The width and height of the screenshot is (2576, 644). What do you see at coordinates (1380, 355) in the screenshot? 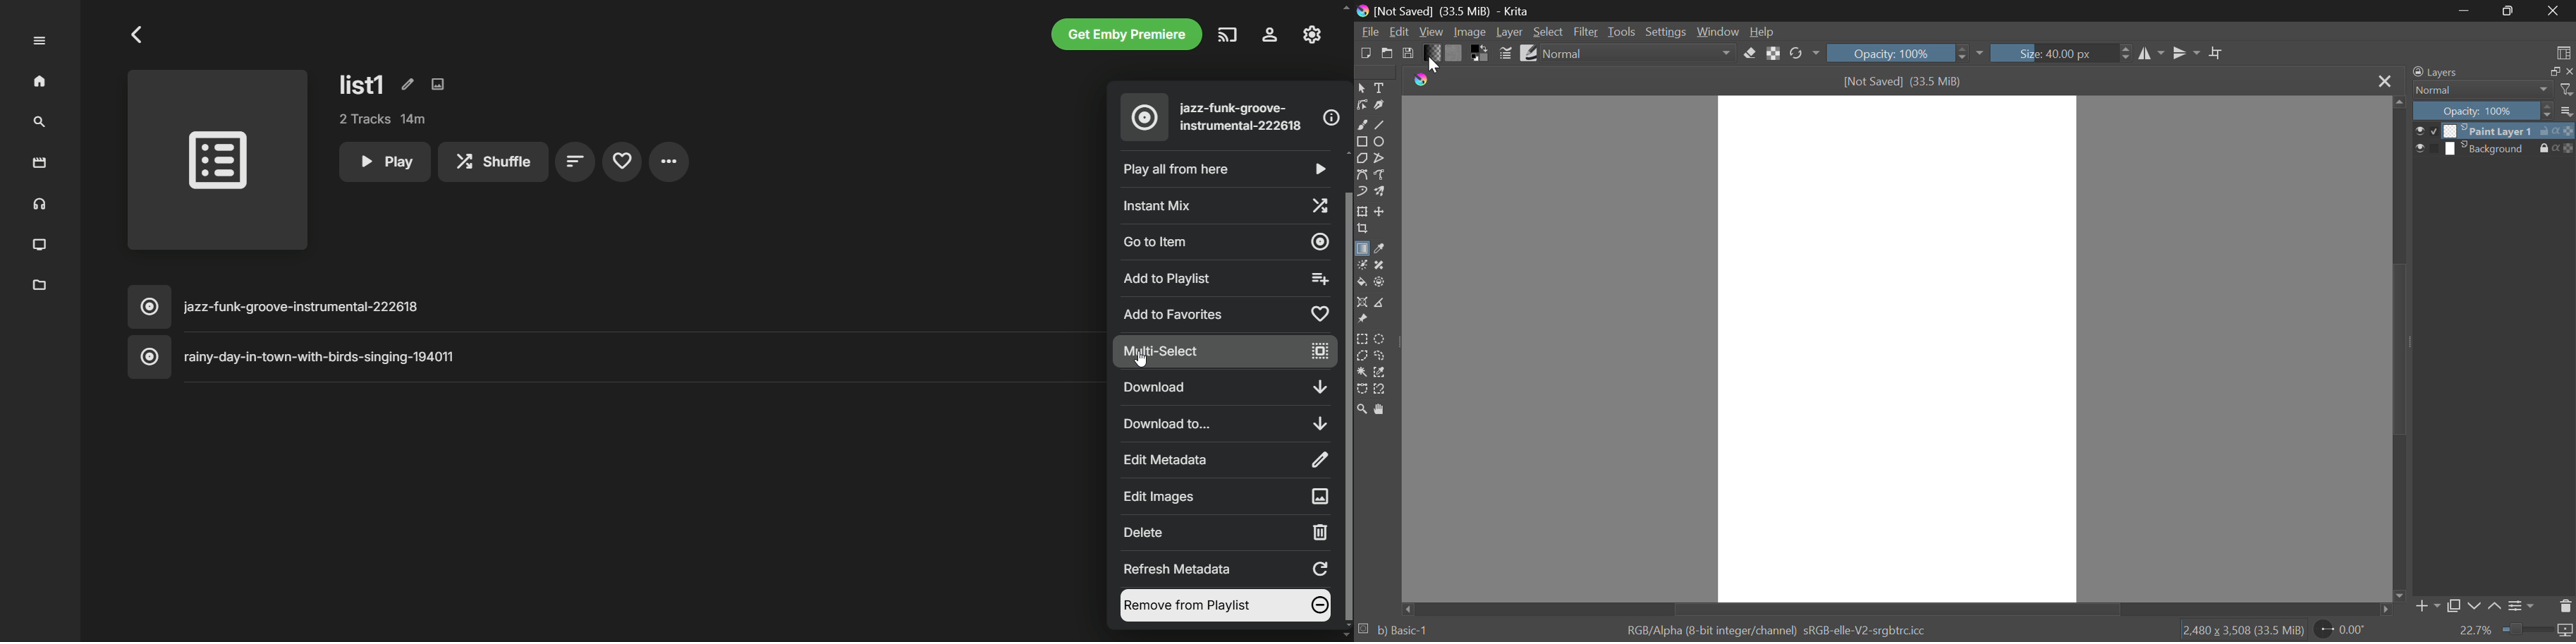
I see `Freehand Selection` at bounding box center [1380, 355].